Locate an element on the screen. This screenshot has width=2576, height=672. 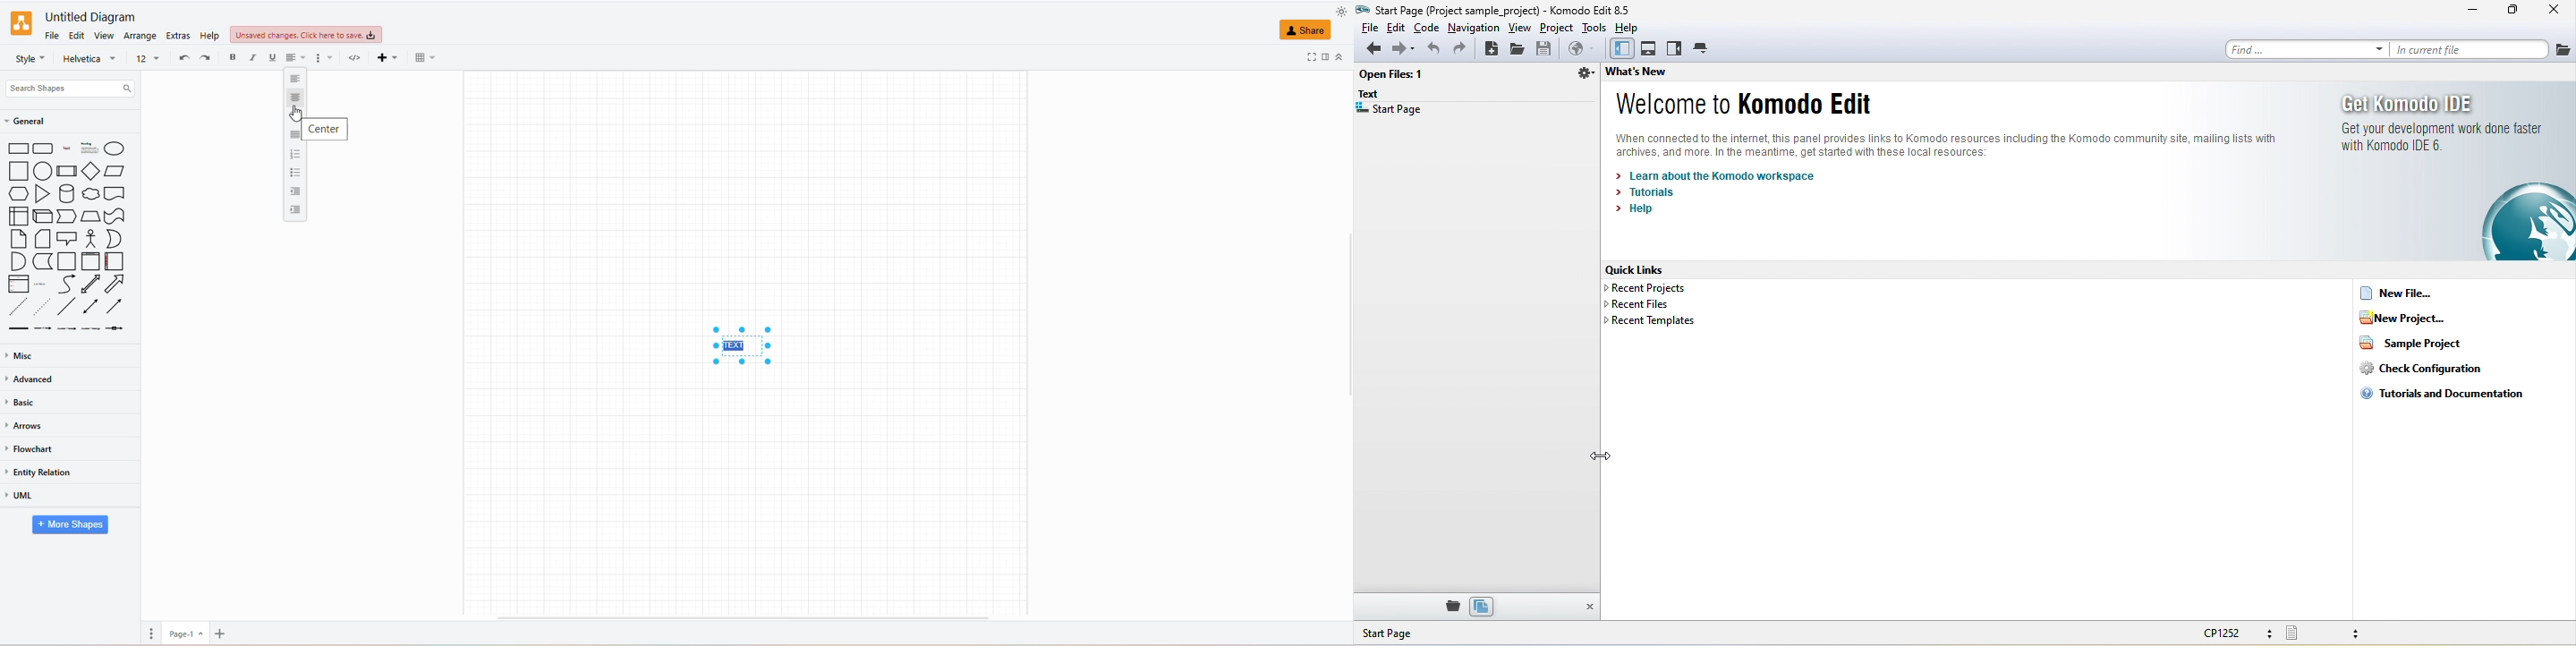
project is located at coordinates (1558, 28).